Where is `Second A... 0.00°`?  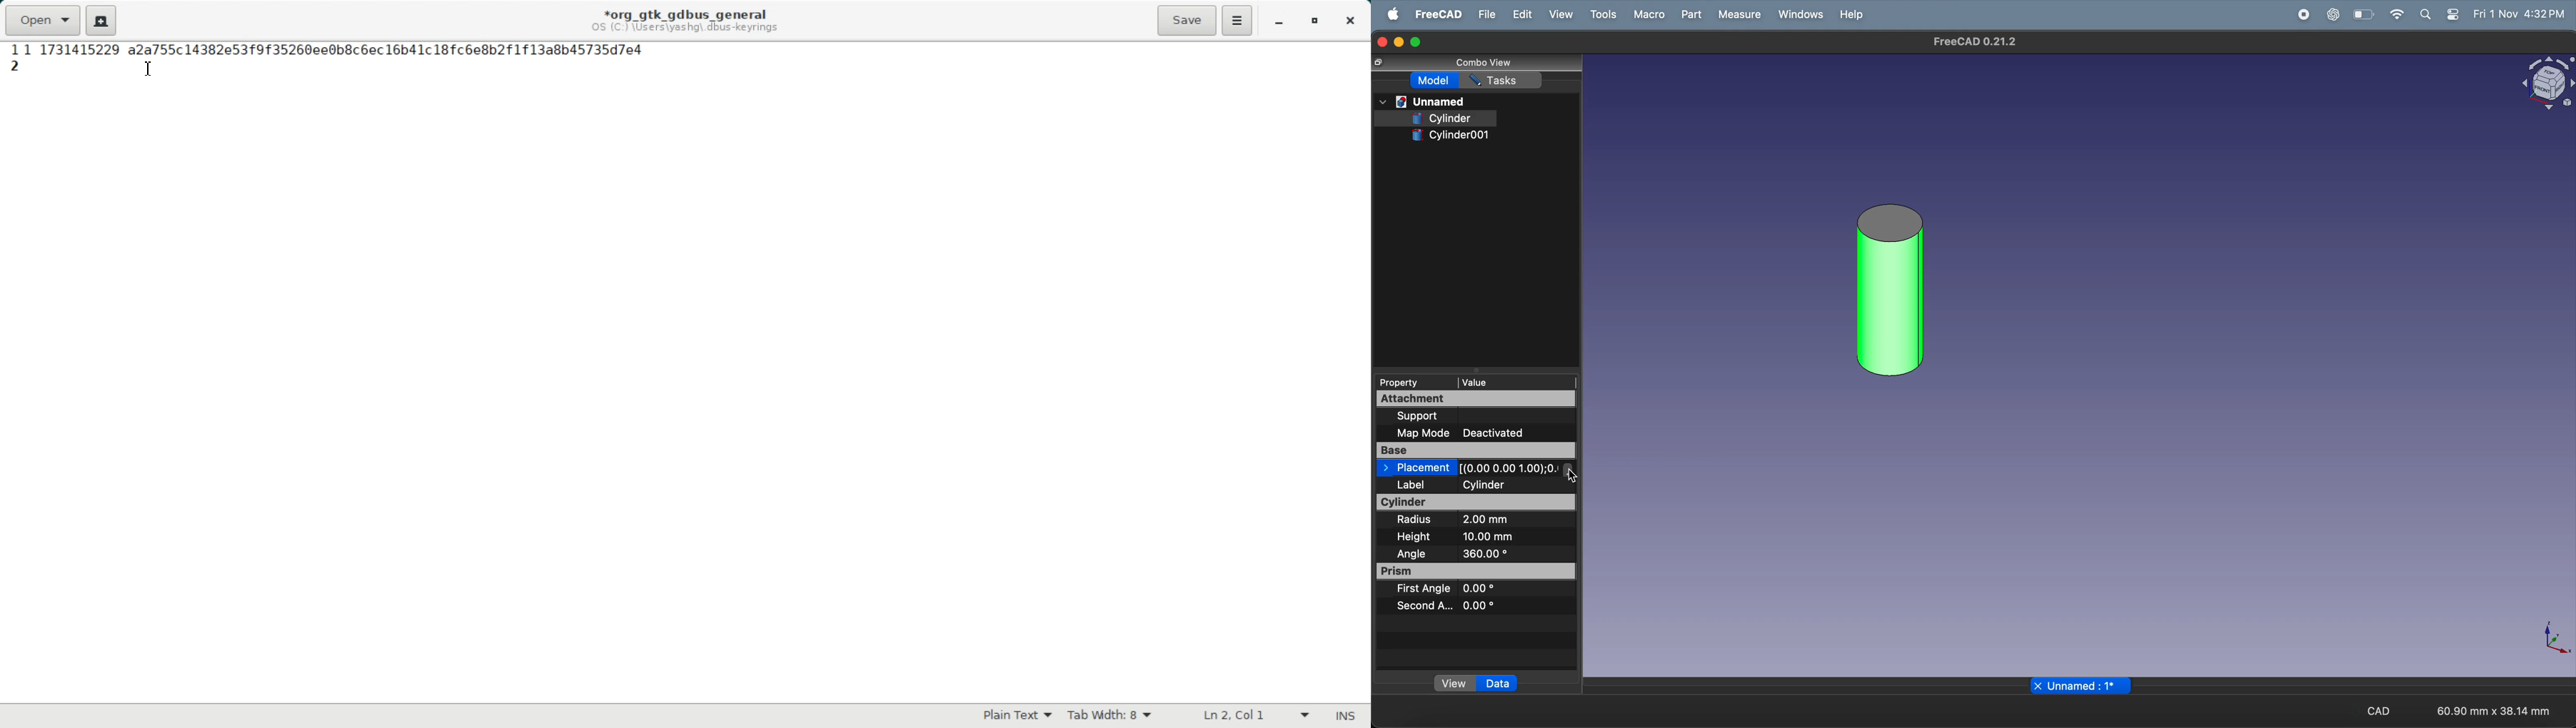 Second A... 0.00° is located at coordinates (1445, 605).